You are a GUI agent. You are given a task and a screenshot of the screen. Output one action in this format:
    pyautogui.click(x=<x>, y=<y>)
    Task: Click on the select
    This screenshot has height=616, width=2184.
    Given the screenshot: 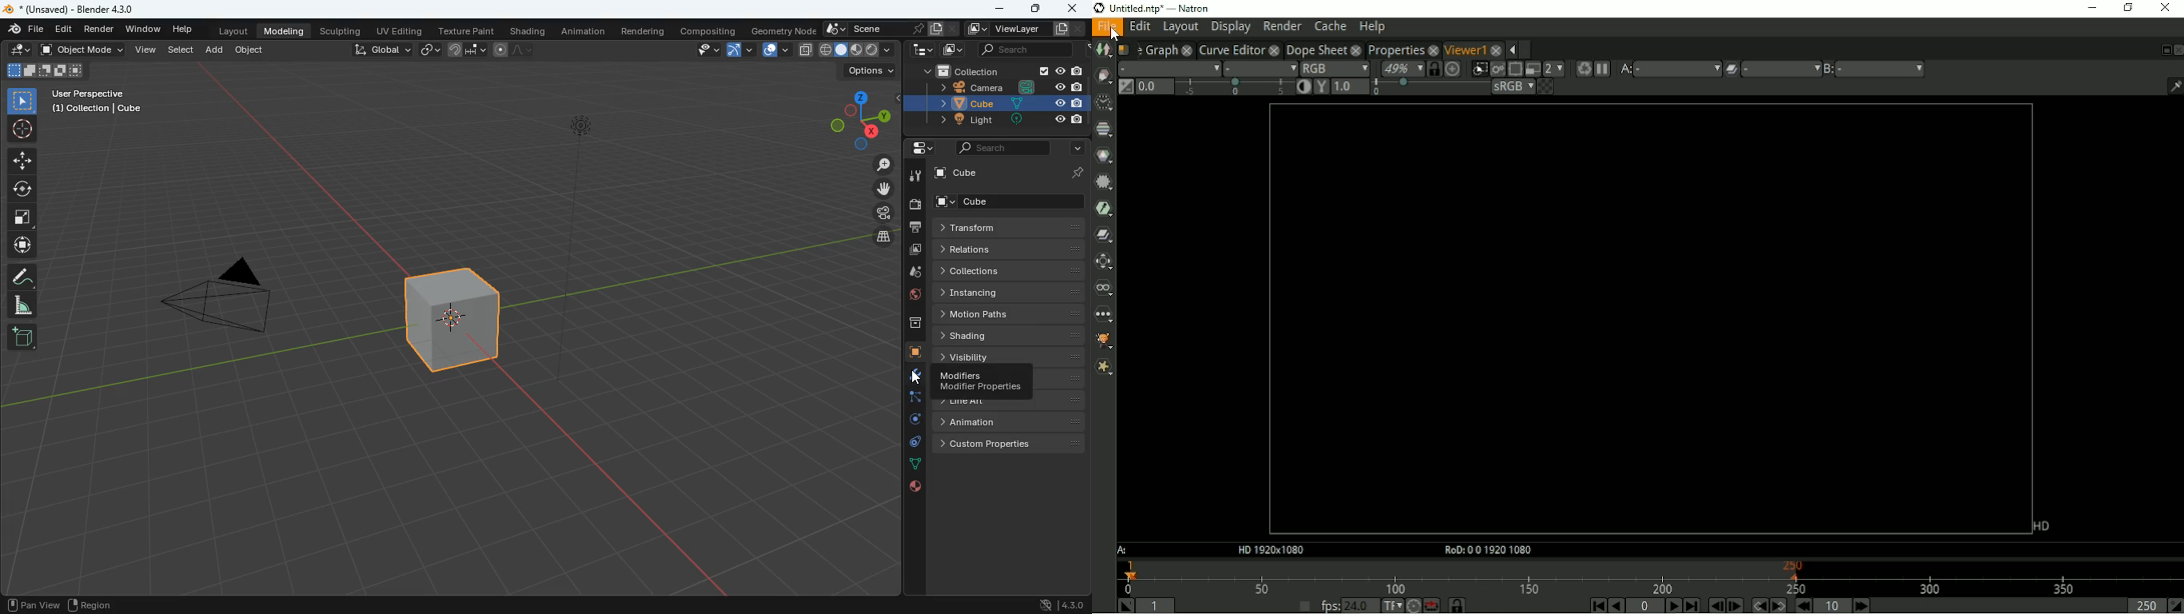 What is the action you would take?
    pyautogui.click(x=21, y=101)
    